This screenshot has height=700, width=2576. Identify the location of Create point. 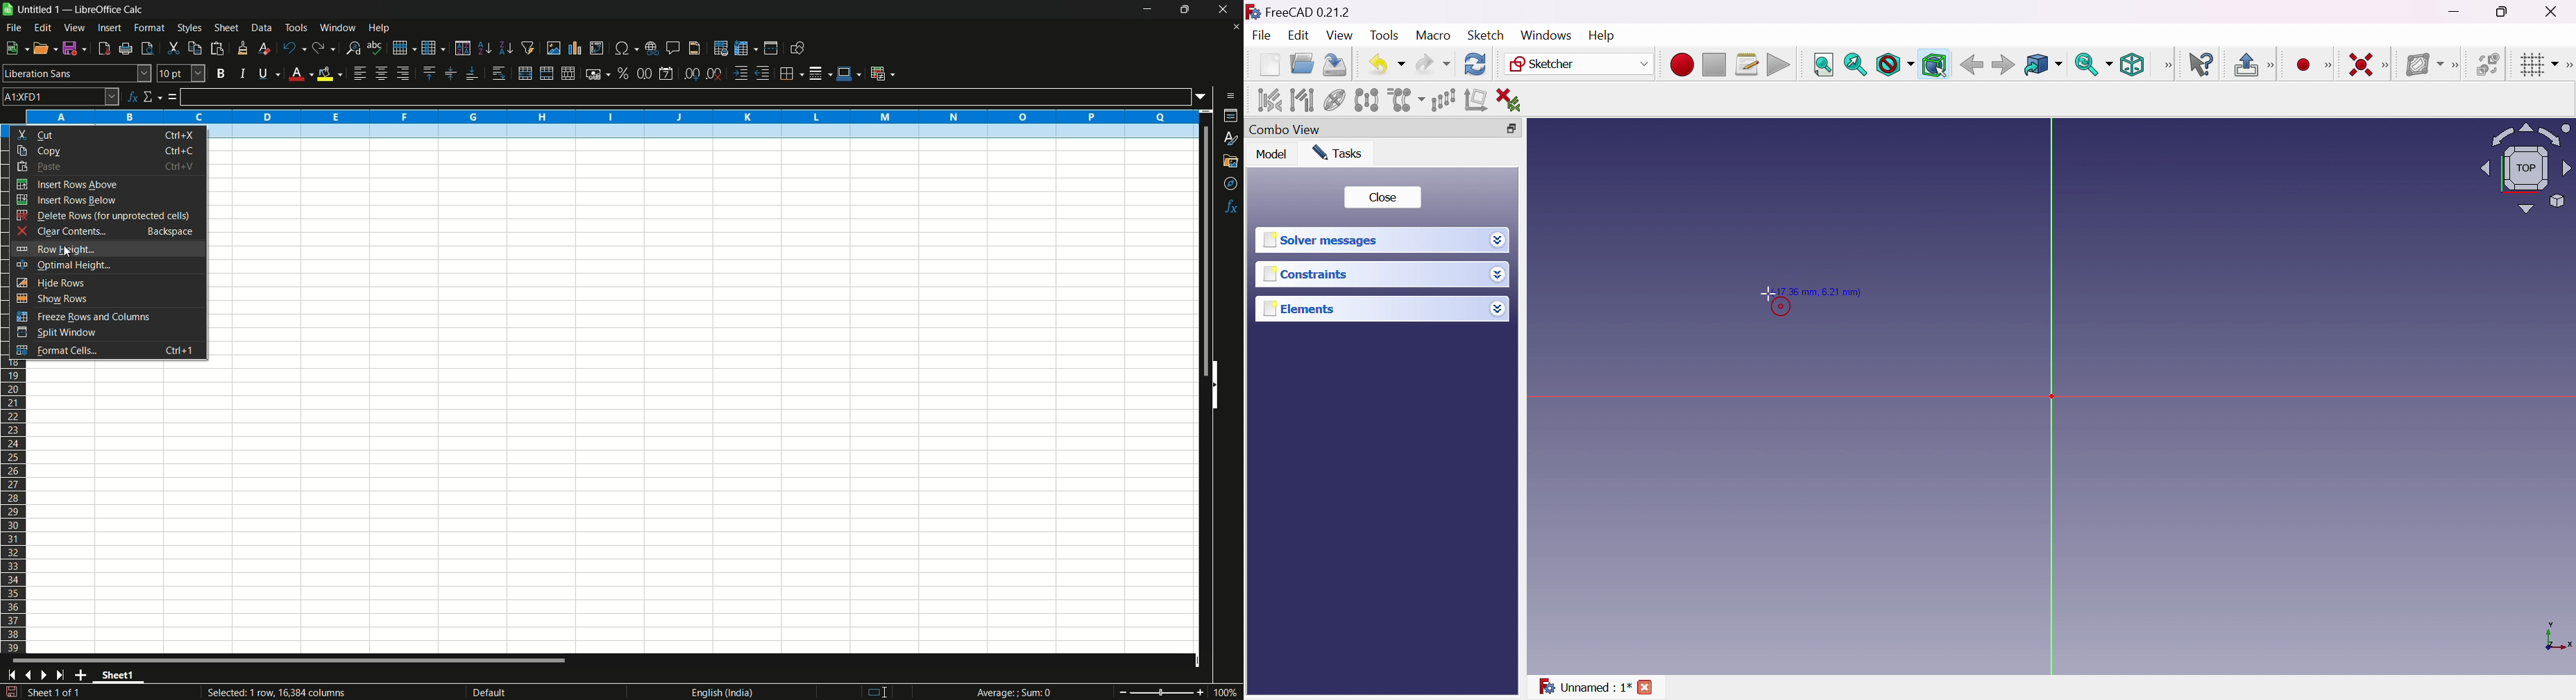
(2305, 64).